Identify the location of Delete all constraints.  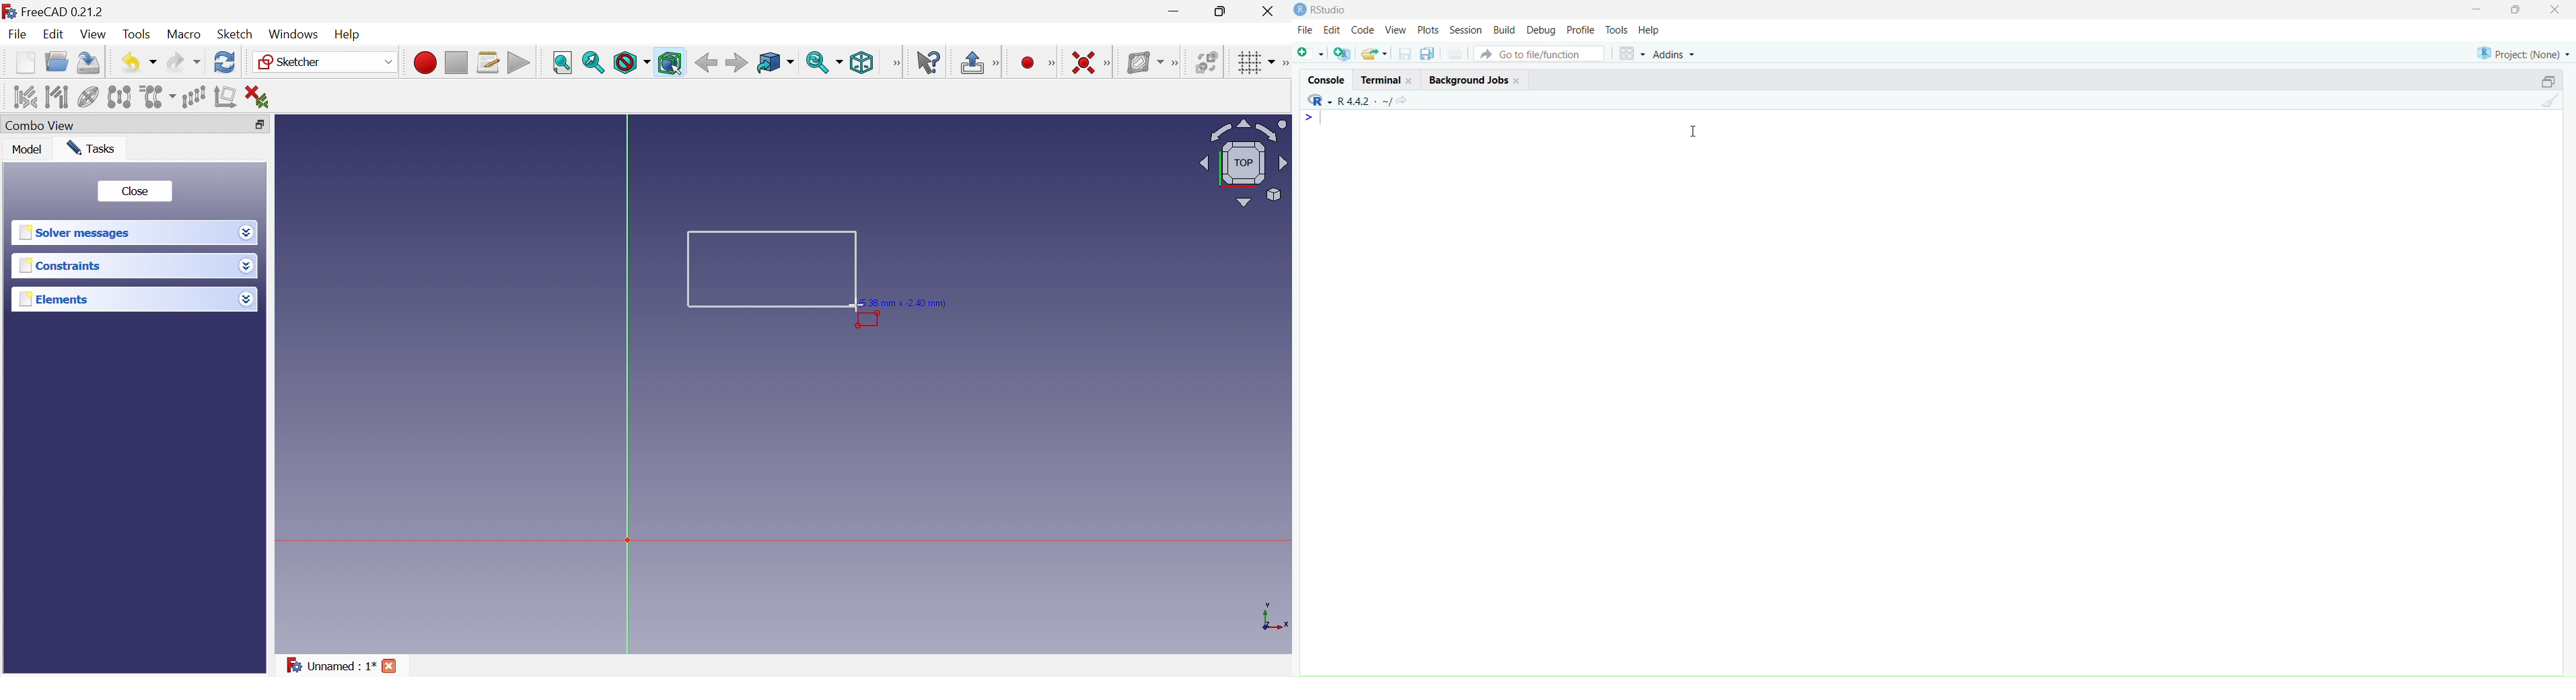
(257, 97).